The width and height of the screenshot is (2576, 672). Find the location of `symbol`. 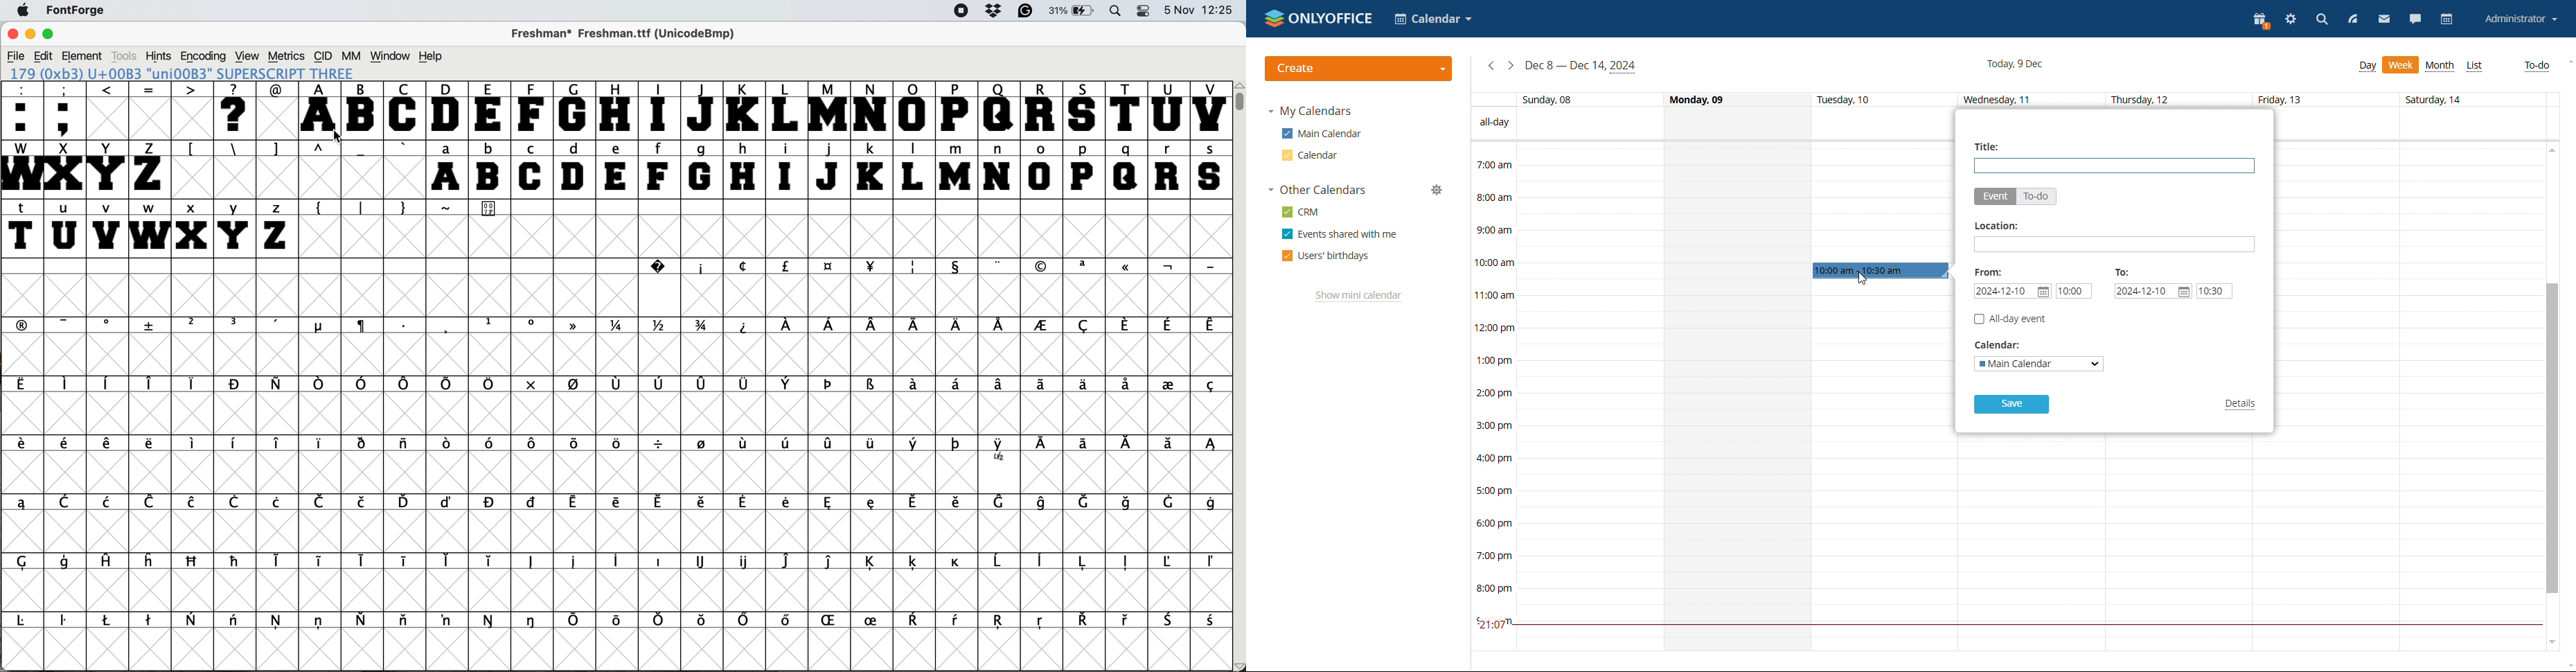

symbol is located at coordinates (405, 501).